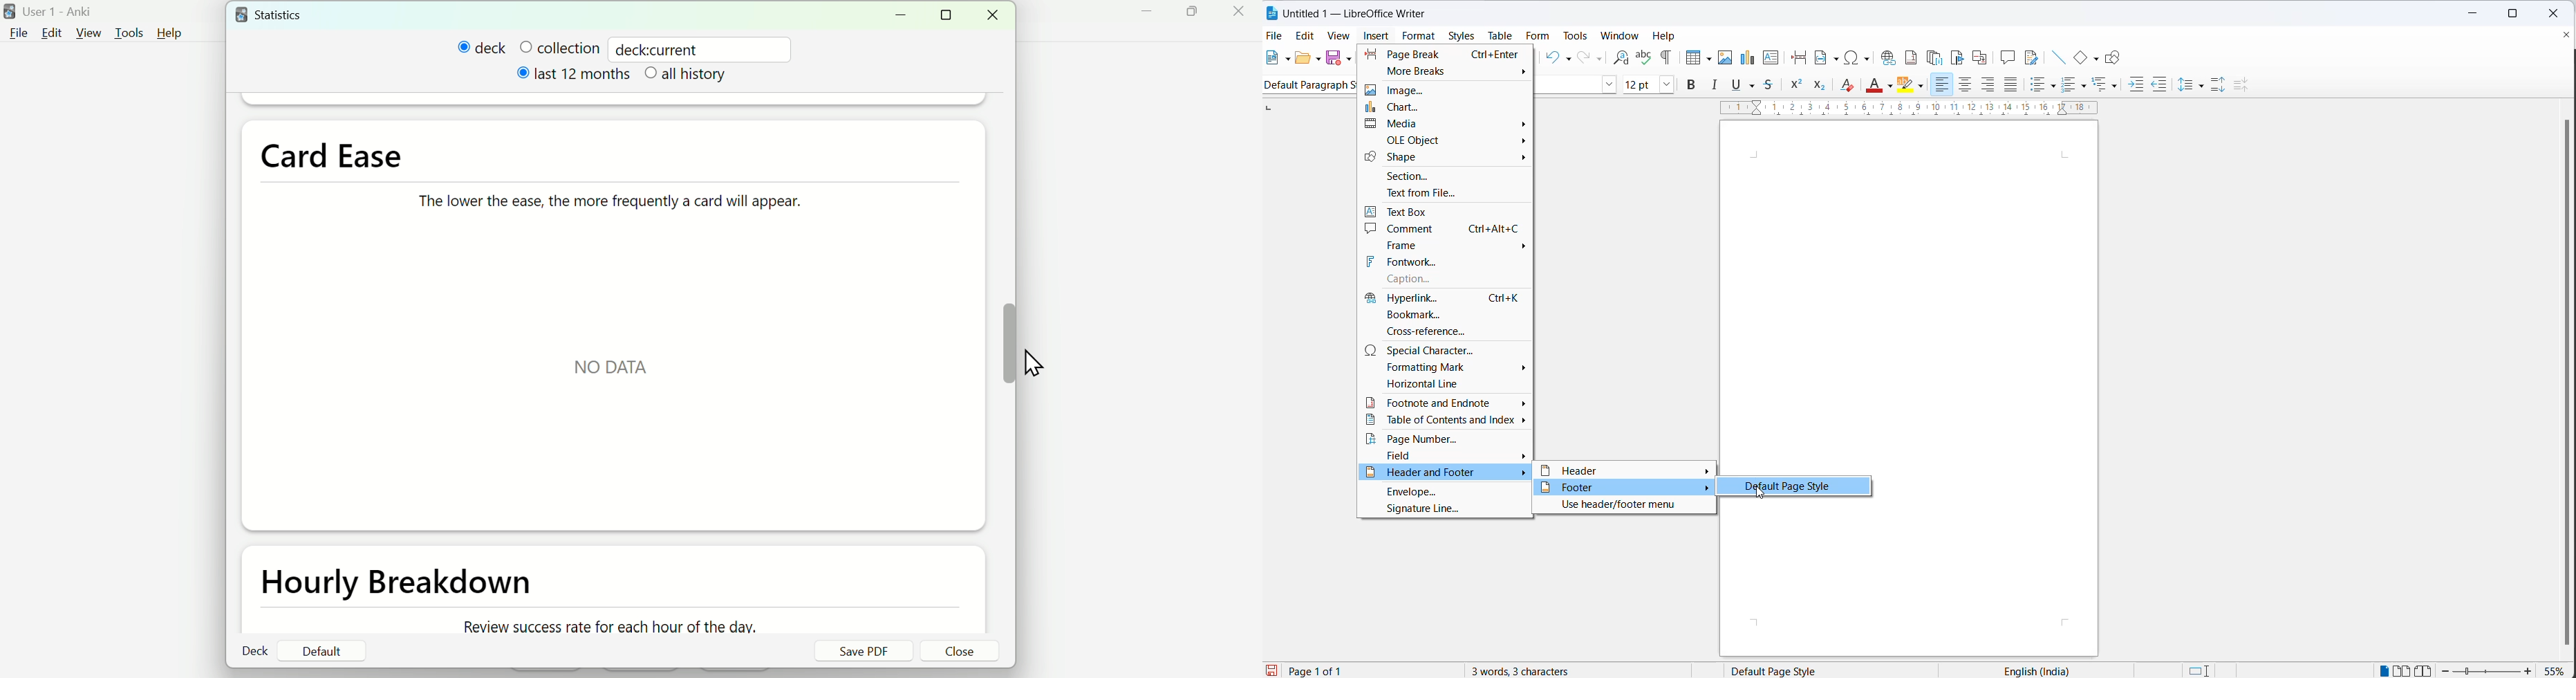  What do you see at coordinates (1820, 85) in the screenshot?
I see `subscript` at bounding box center [1820, 85].